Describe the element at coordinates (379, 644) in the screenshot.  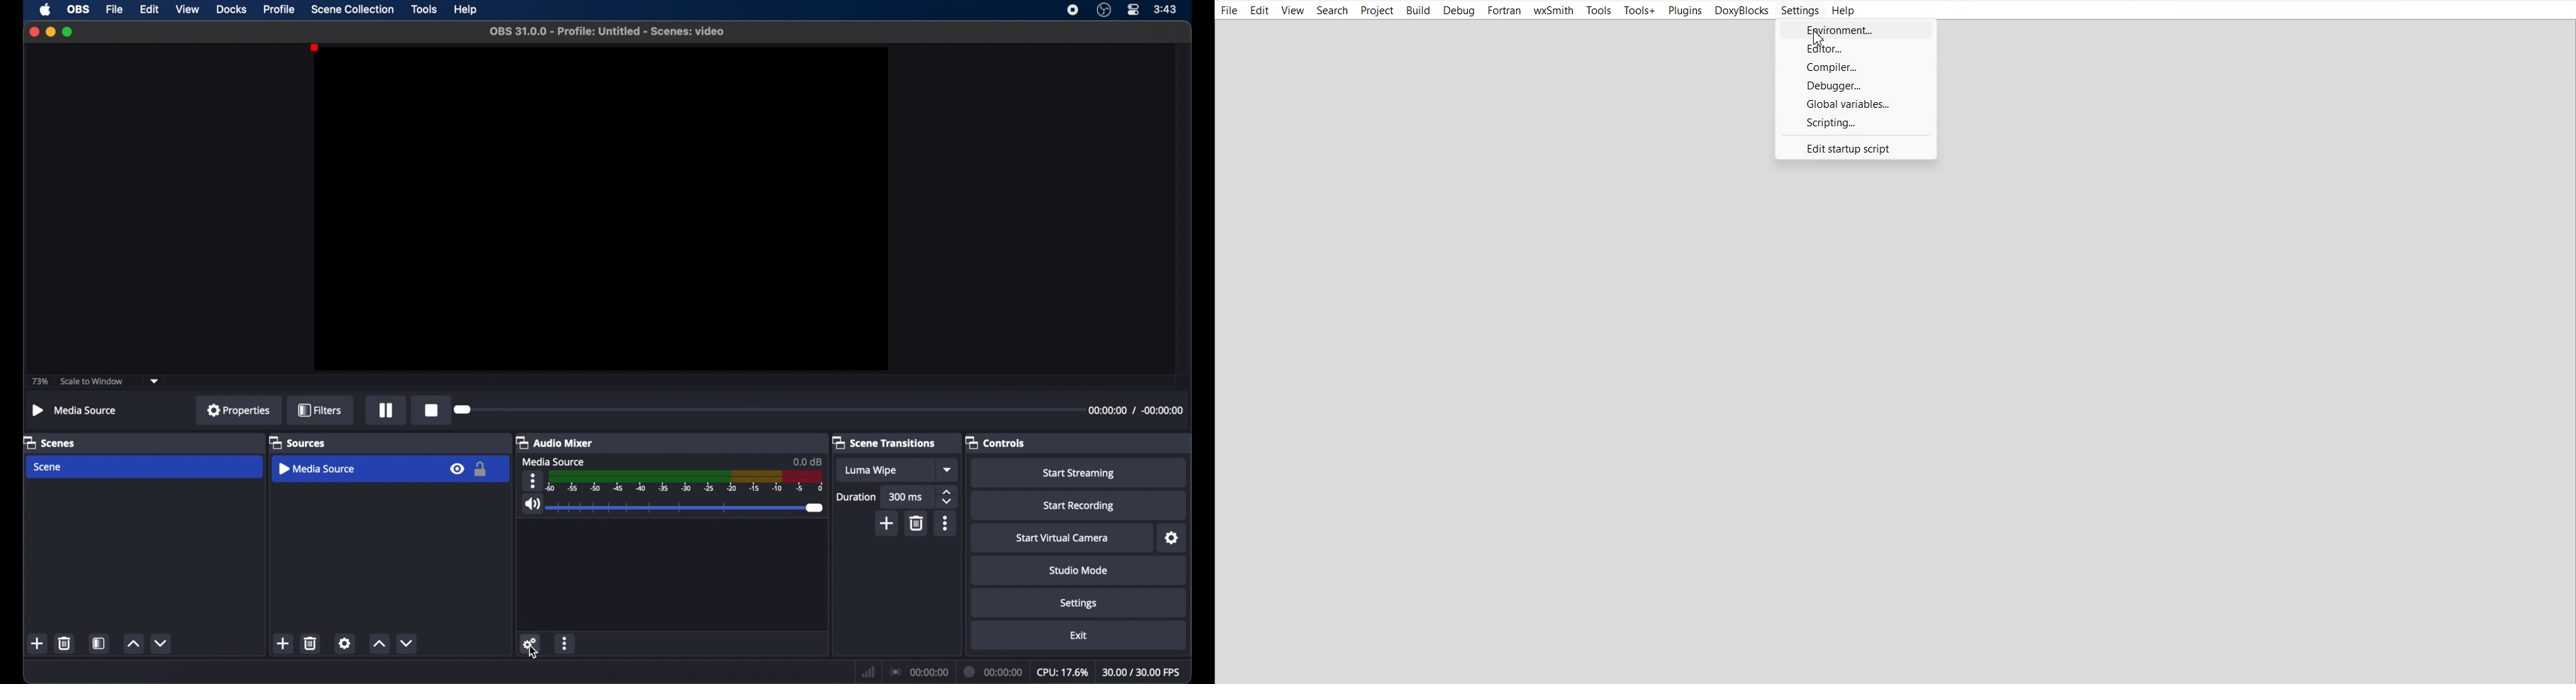
I see `increment` at that location.